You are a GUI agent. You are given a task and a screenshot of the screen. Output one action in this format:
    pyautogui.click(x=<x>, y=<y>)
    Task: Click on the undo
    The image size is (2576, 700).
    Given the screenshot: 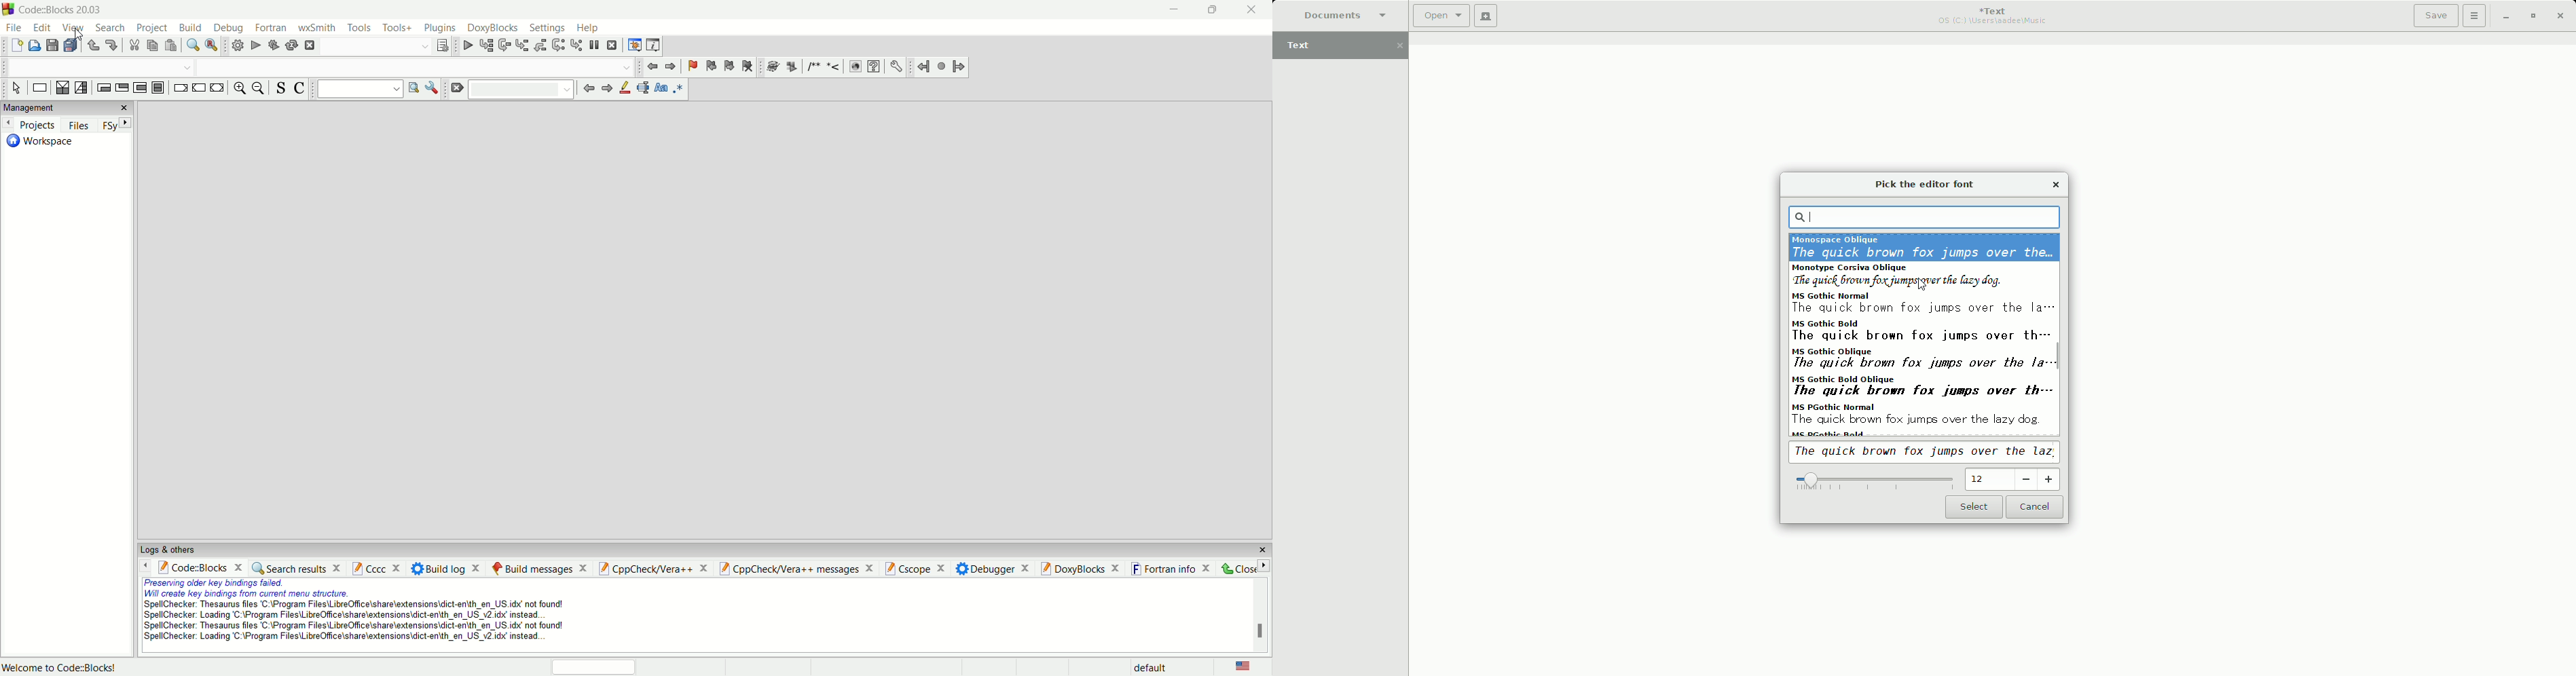 What is the action you would take?
    pyautogui.click(x=93, y=46)
    